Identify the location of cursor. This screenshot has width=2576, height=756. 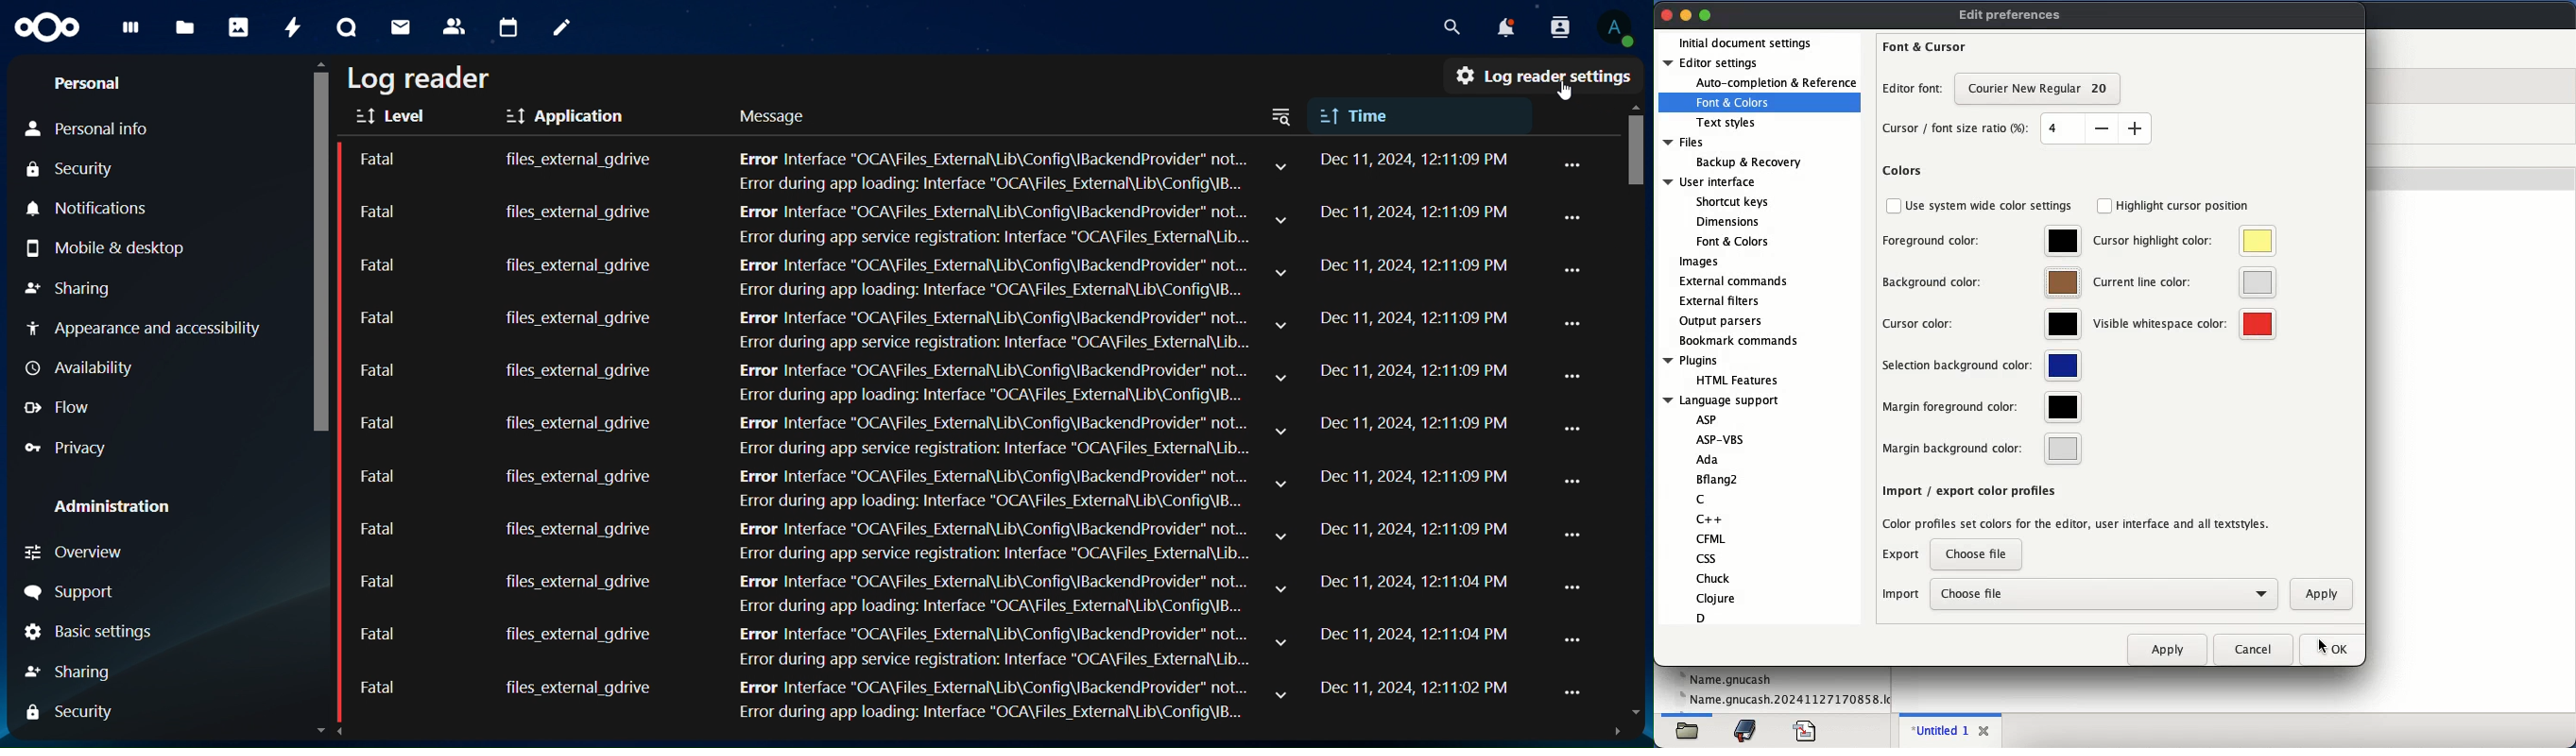
(2323, 648).